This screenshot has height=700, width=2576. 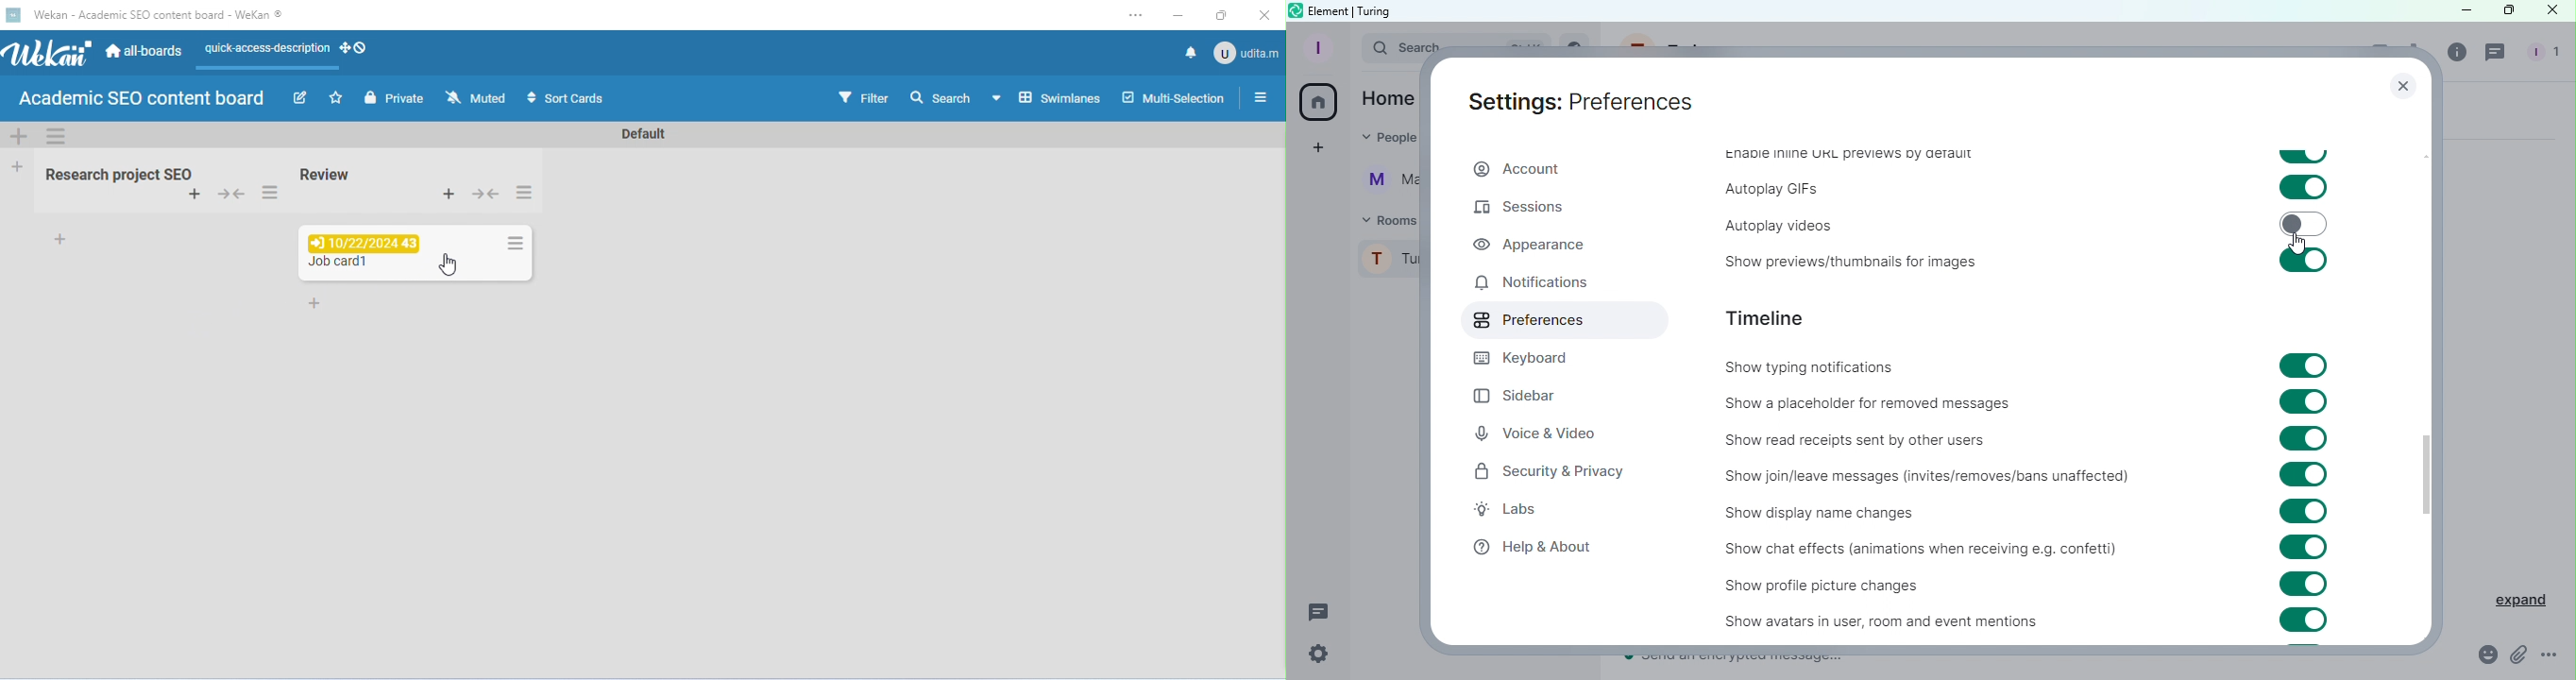 I want to click on card name, so click(x=340, y=265).